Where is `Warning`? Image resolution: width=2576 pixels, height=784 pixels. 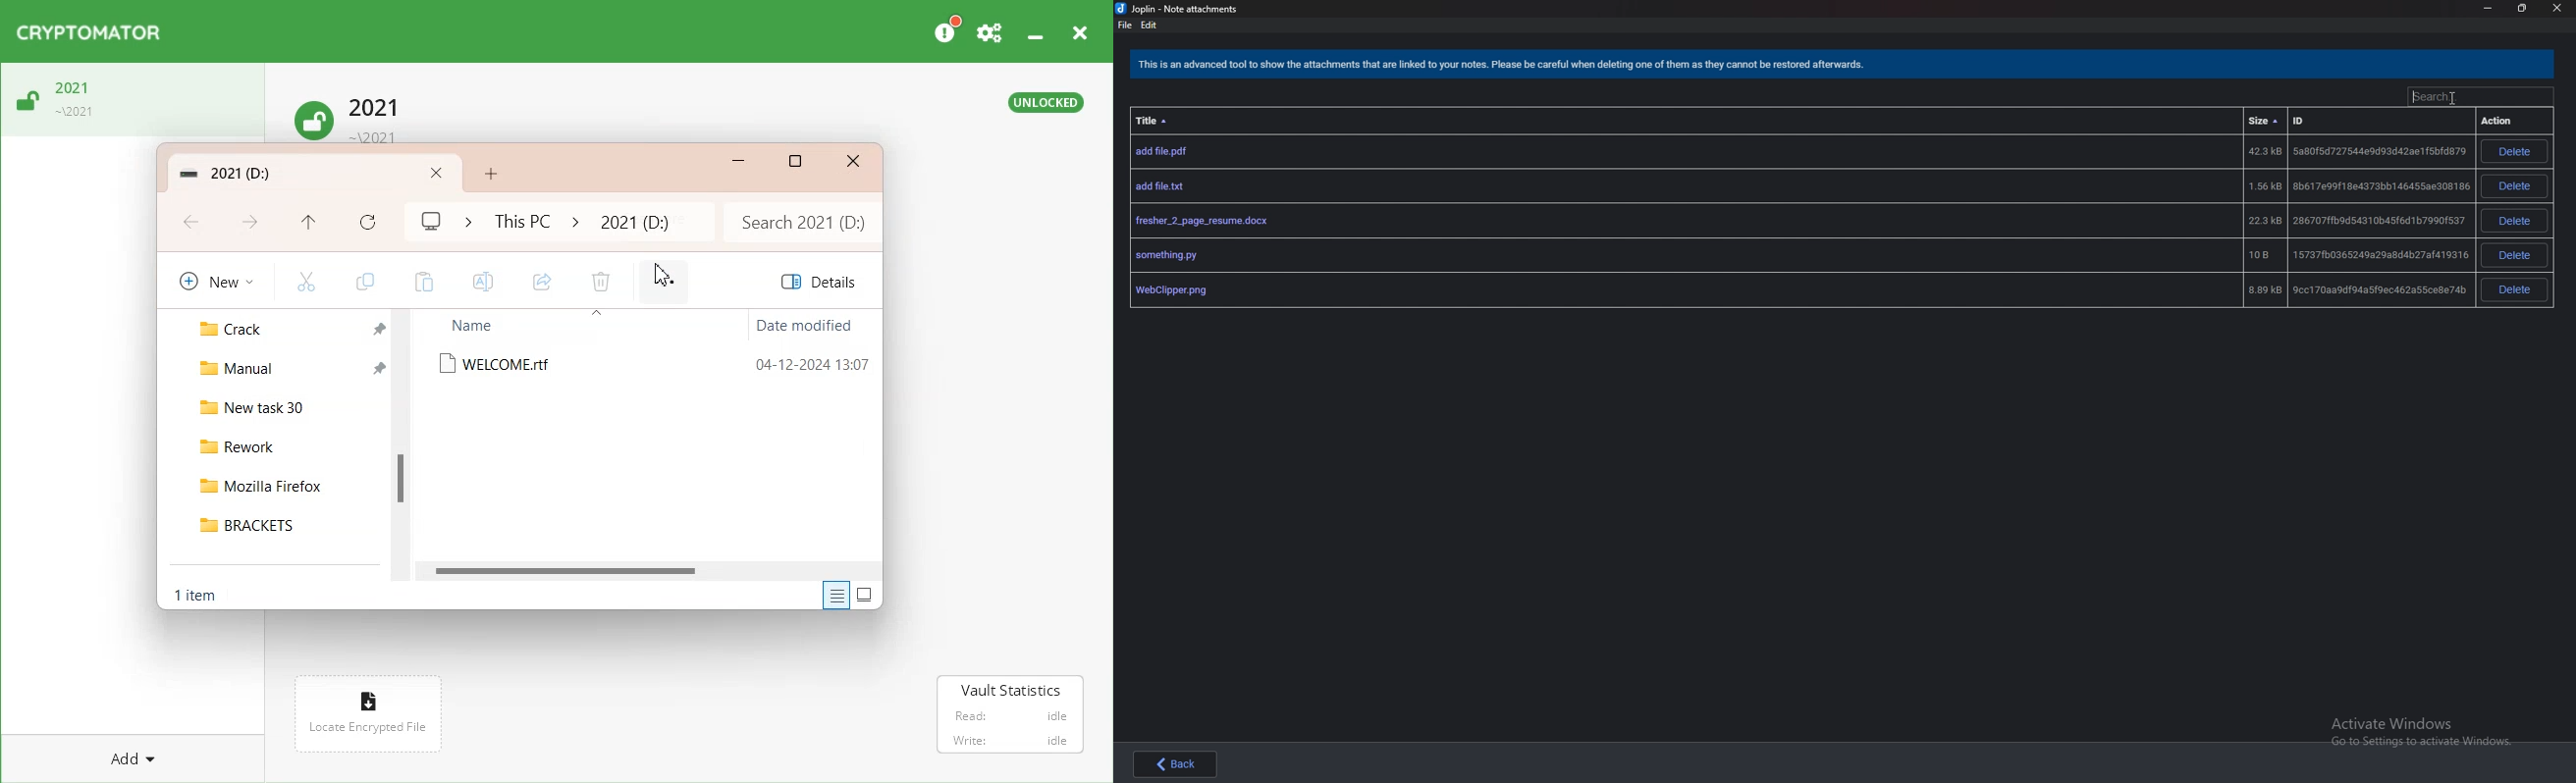 Warning is located at coordinates (1506, 66).